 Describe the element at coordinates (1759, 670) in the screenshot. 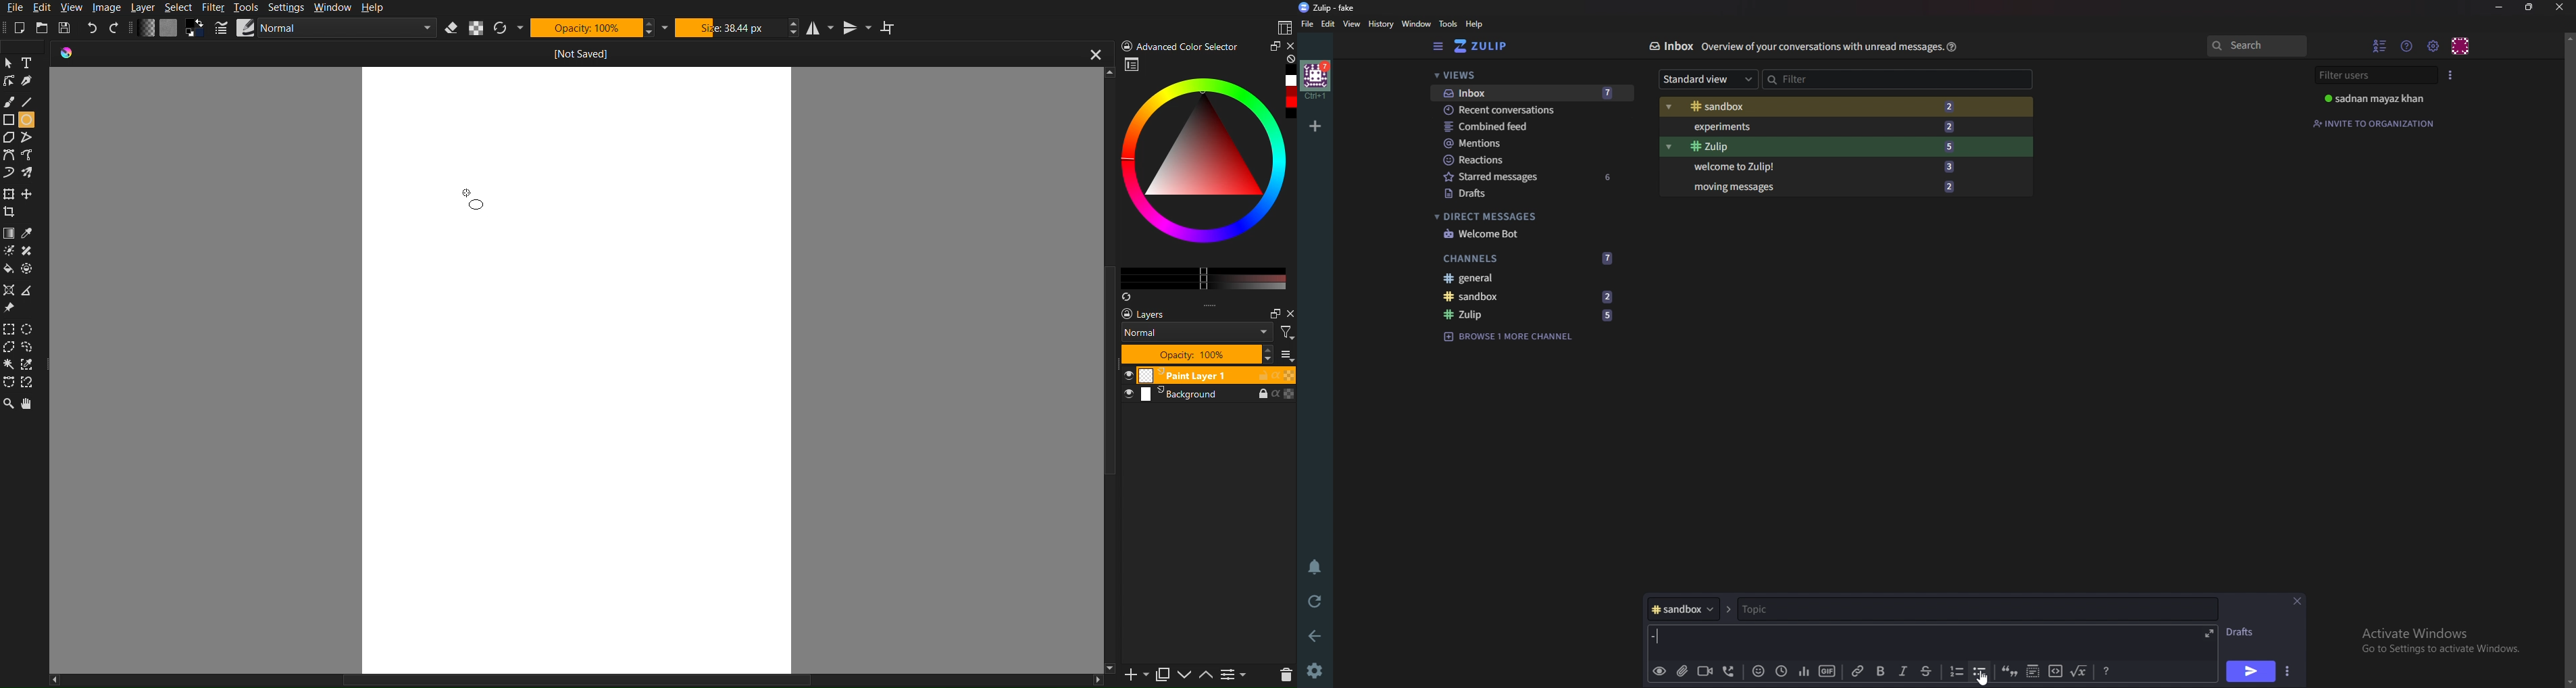

I see `Emoji` at that location.